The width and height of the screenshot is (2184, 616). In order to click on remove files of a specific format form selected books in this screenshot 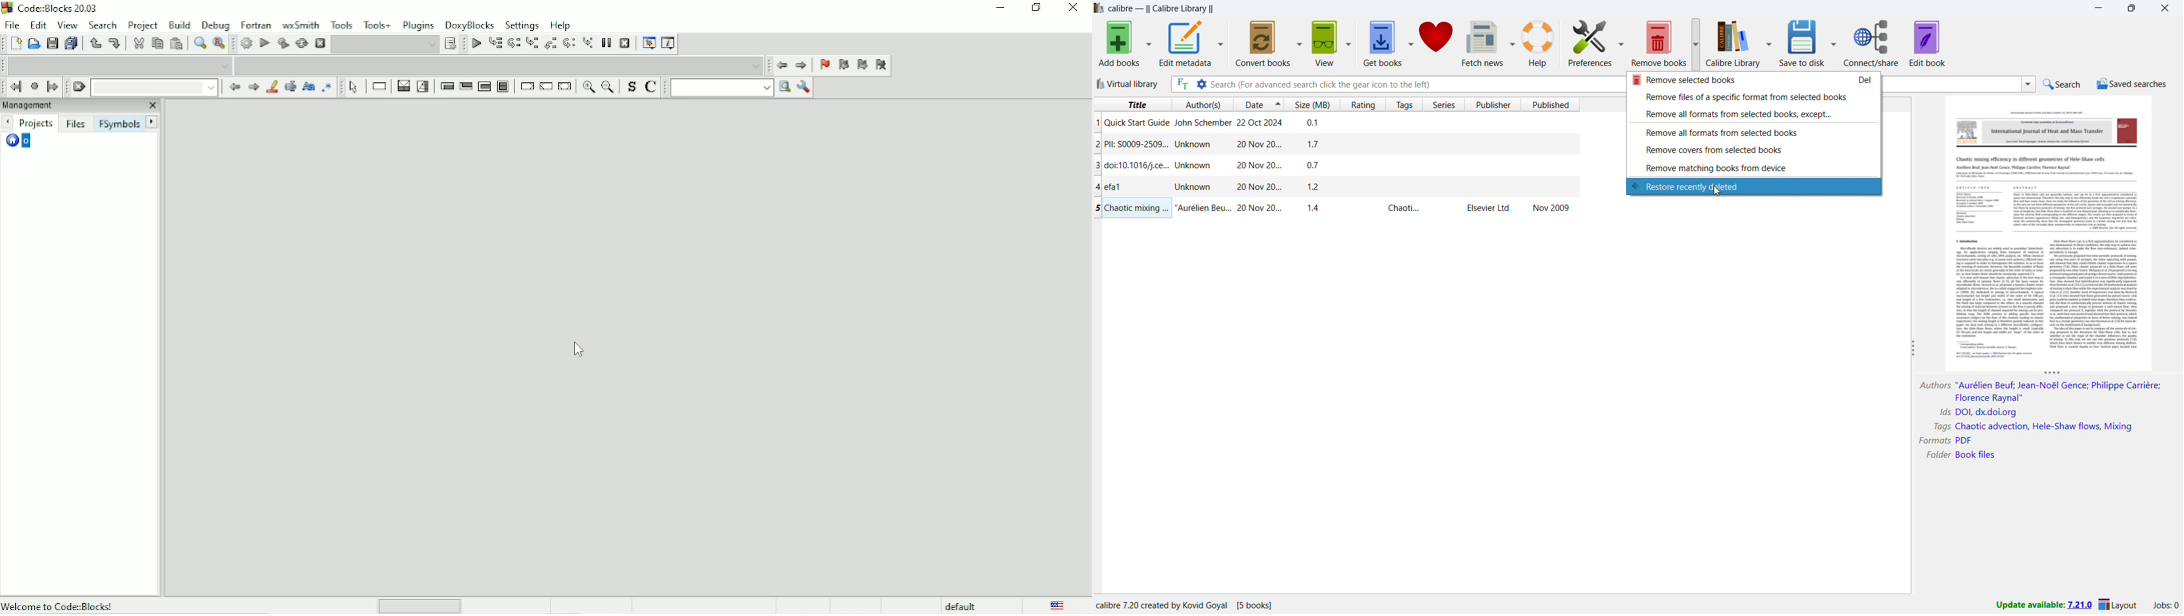, I will do `click(1753, 97)`.